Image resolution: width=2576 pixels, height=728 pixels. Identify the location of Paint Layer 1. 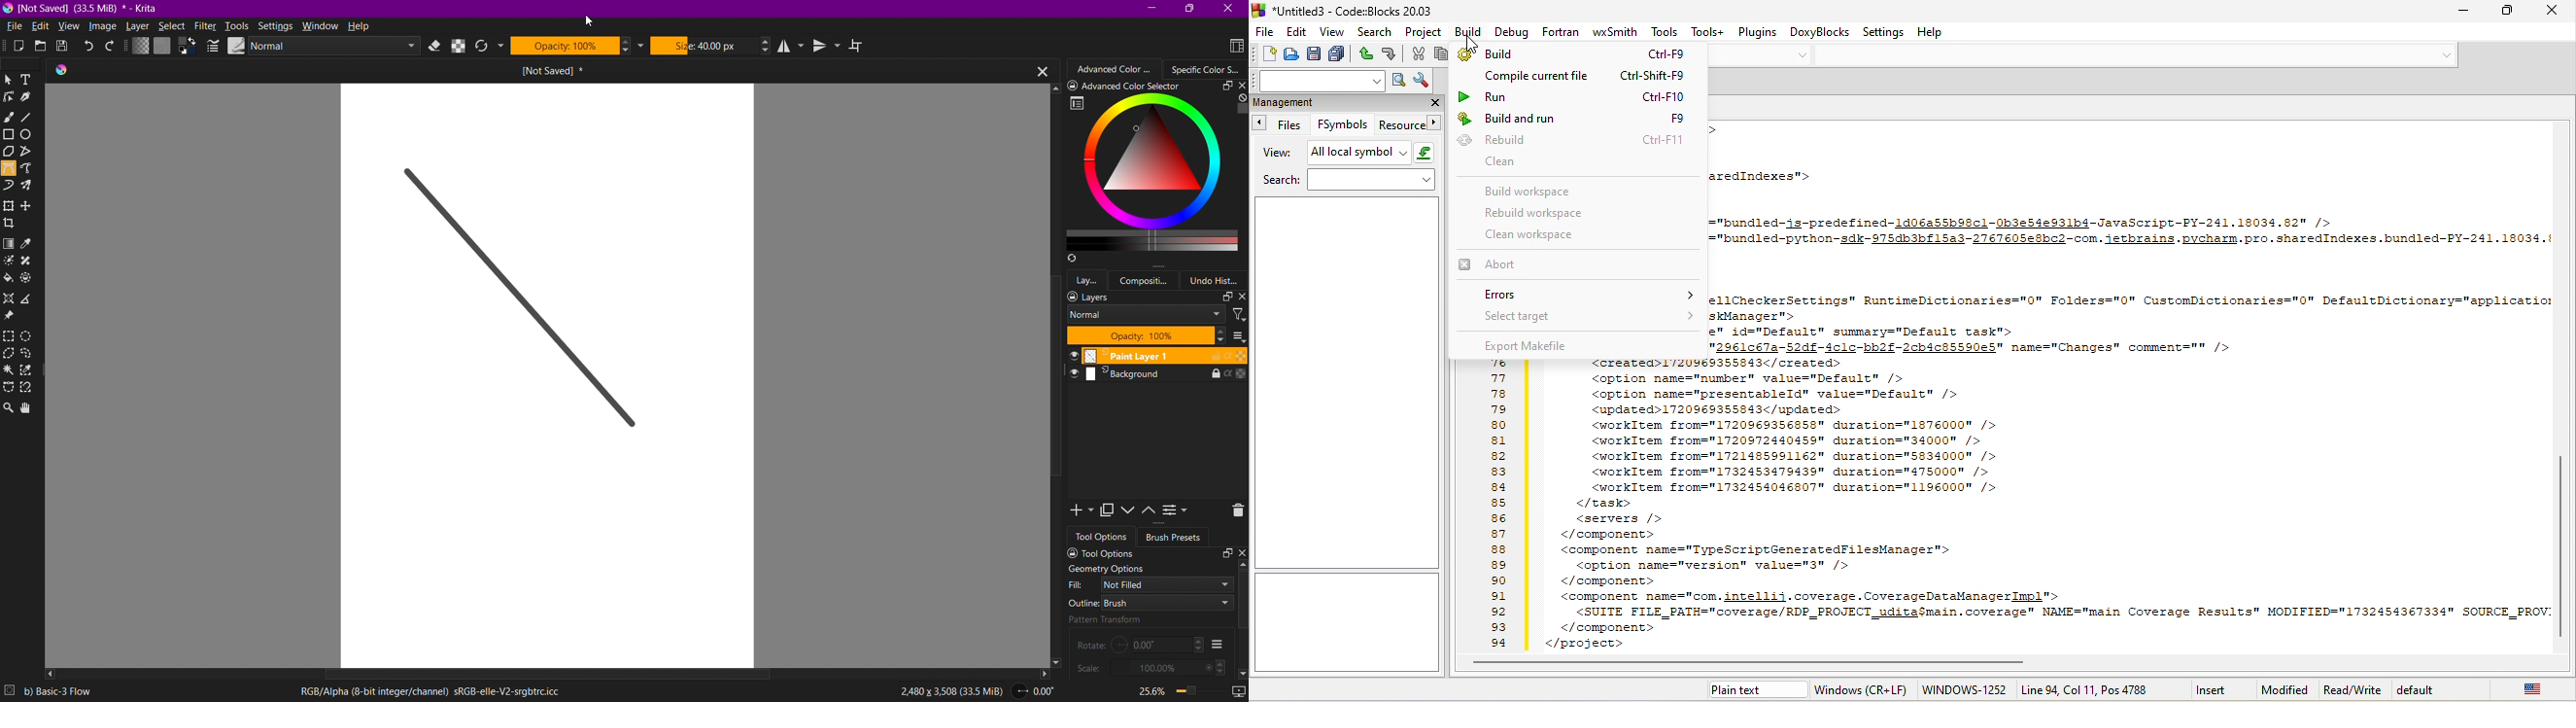
(1153, 356).